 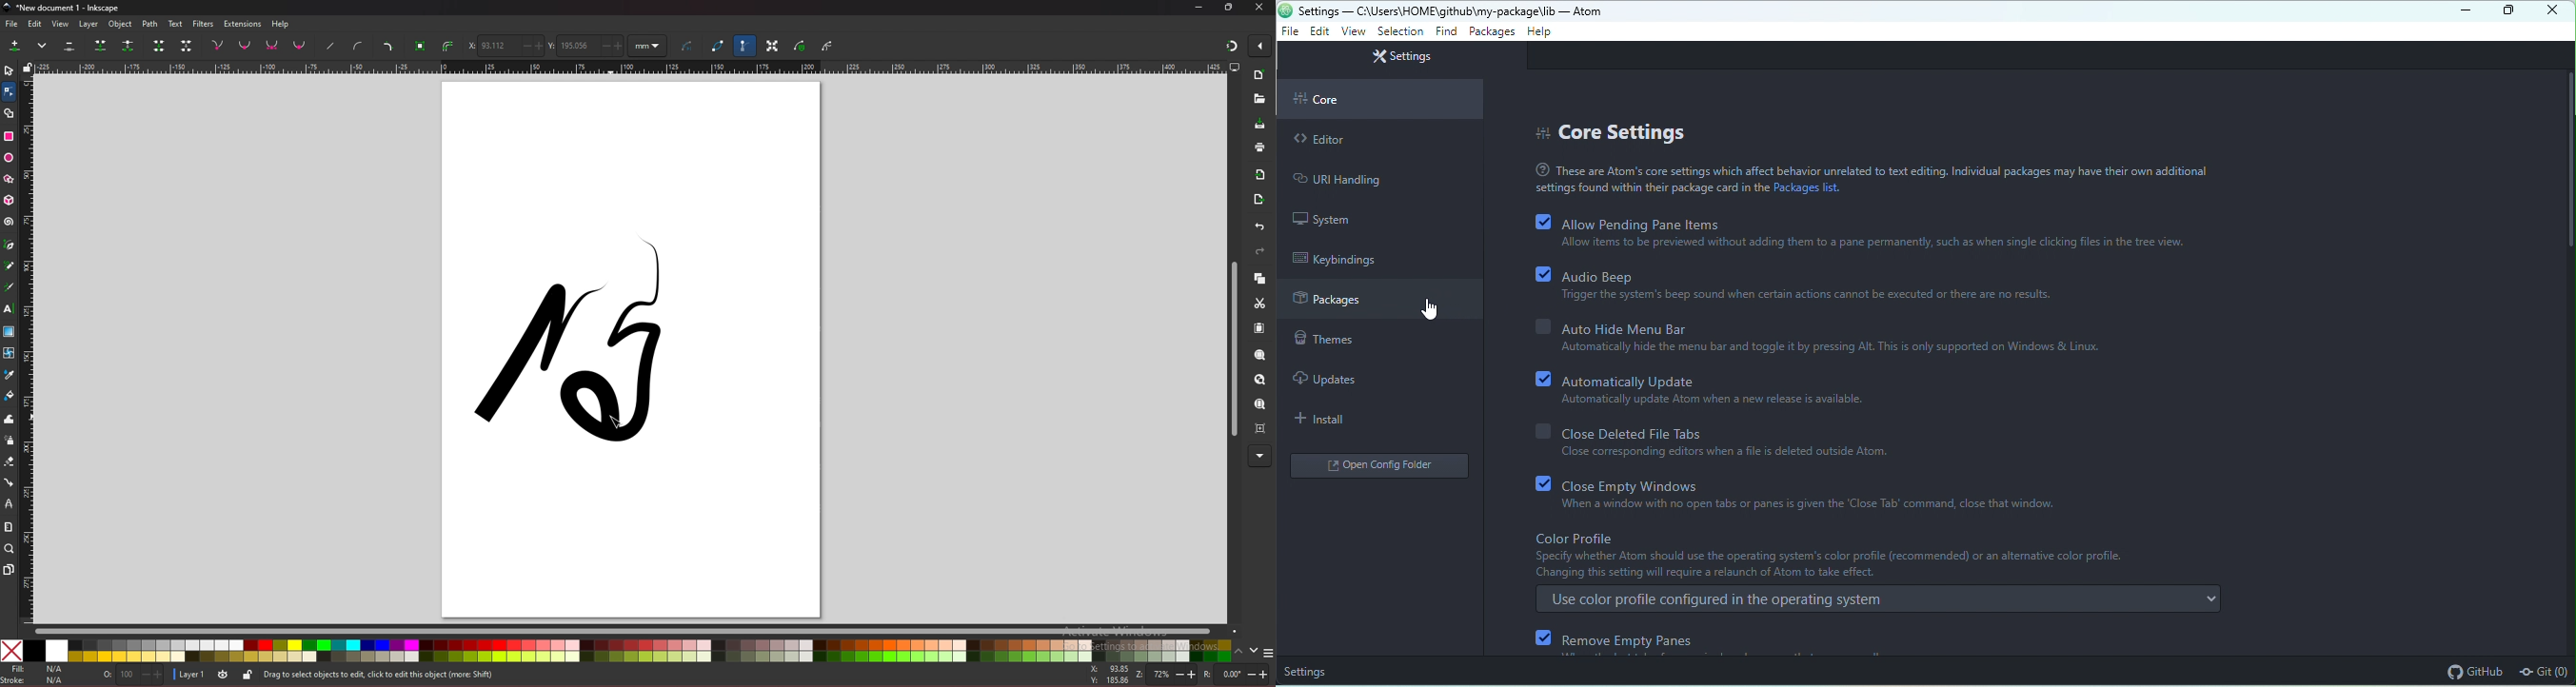 What do you see at coordinates (1382, 100) in the screenshot?
I see `core` at bounding box center [1382, 100].